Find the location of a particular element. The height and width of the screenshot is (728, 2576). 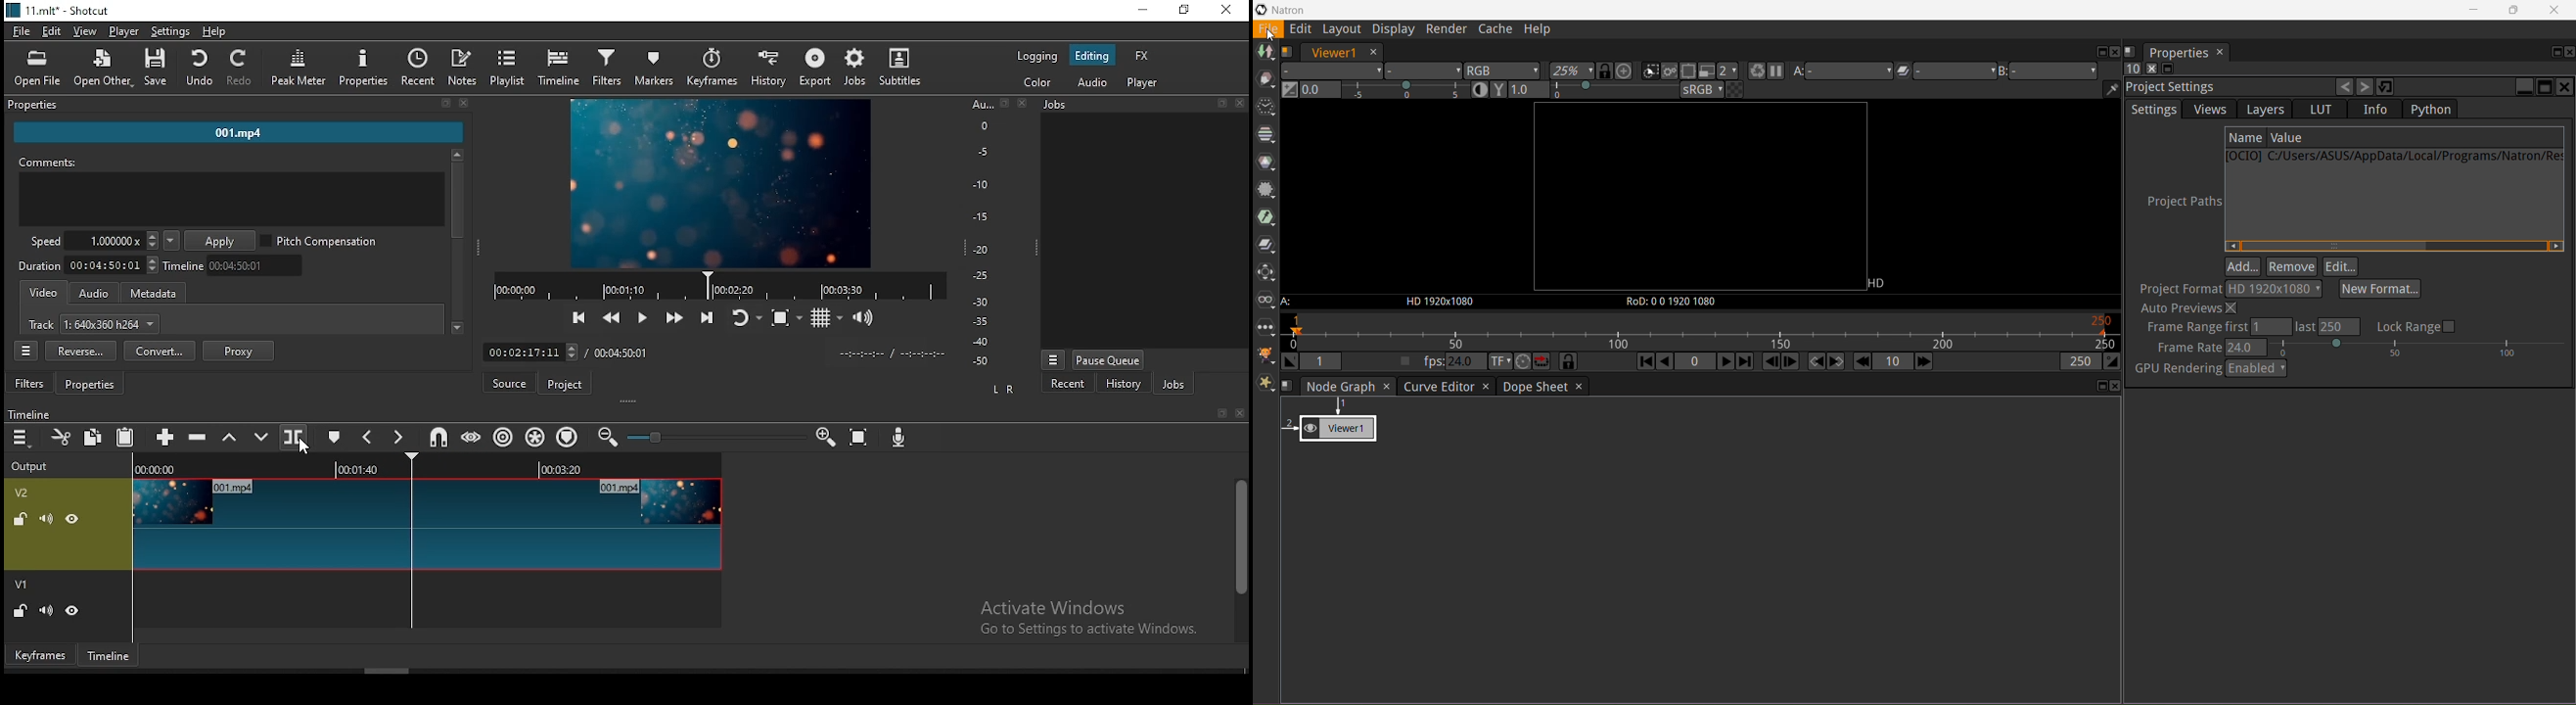

fx is located at coordinates (1145, 57).